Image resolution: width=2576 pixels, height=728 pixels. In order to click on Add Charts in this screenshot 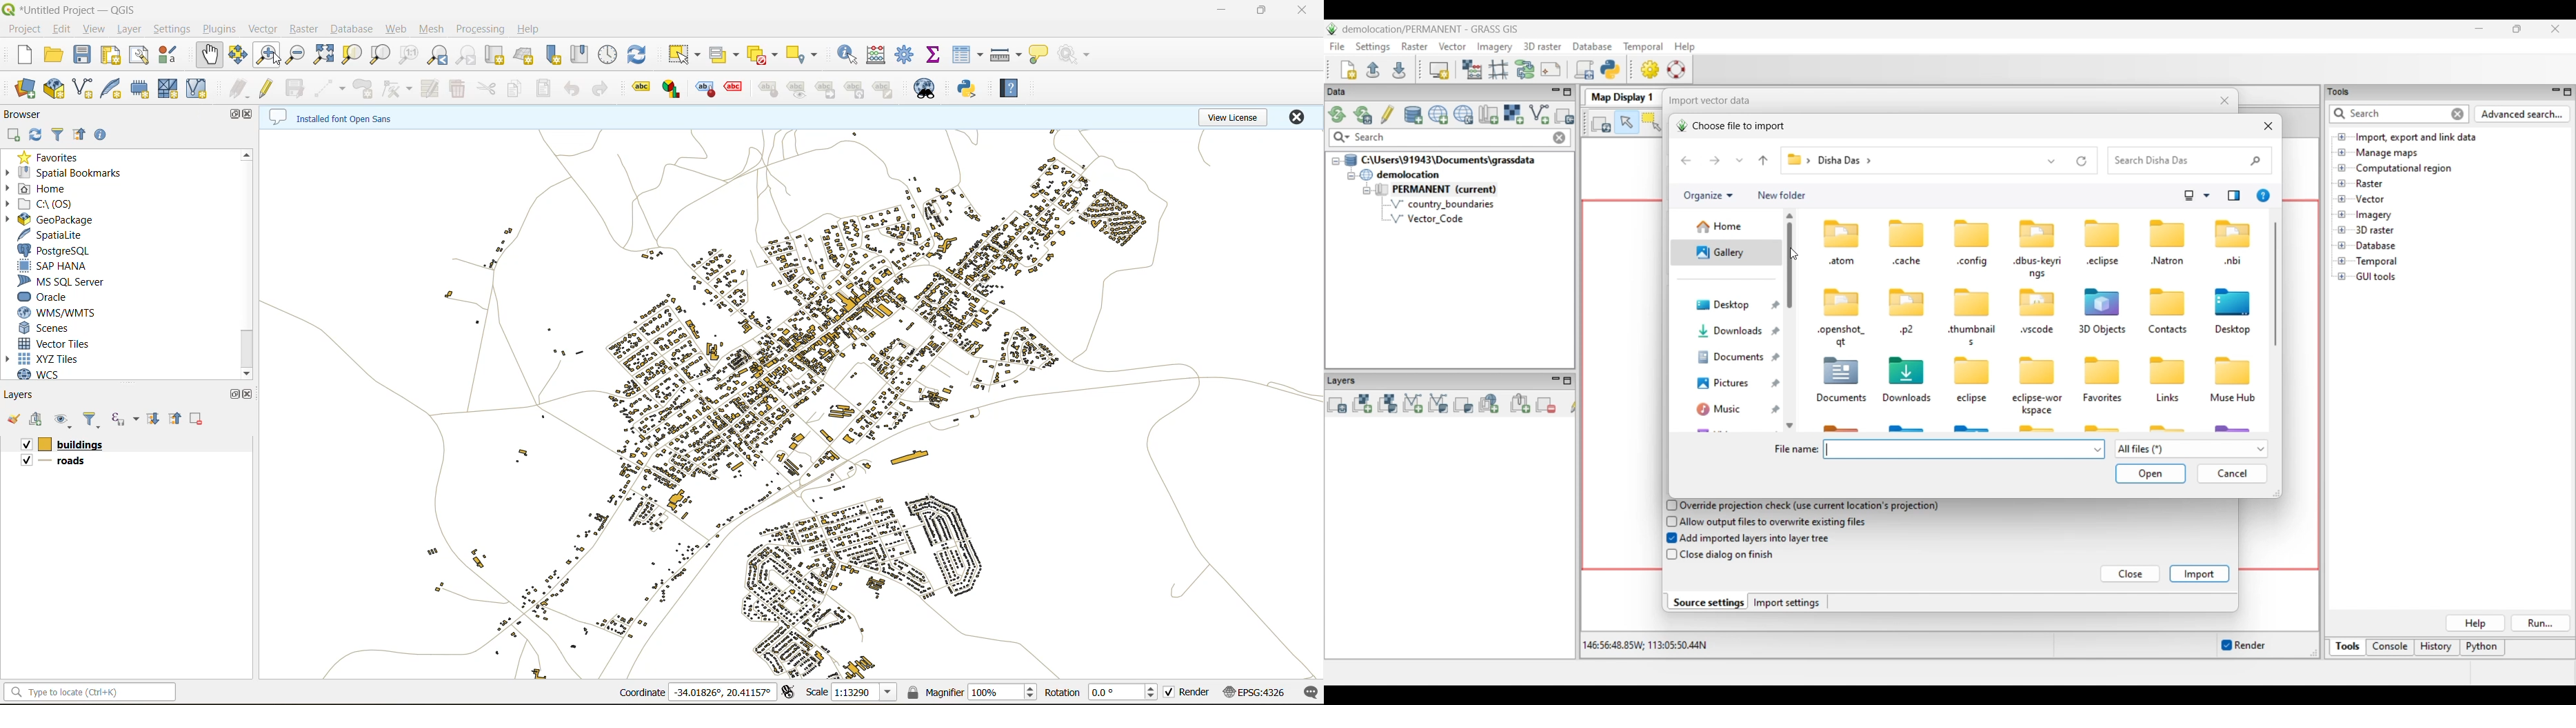, I will do `click(674, 91)`.